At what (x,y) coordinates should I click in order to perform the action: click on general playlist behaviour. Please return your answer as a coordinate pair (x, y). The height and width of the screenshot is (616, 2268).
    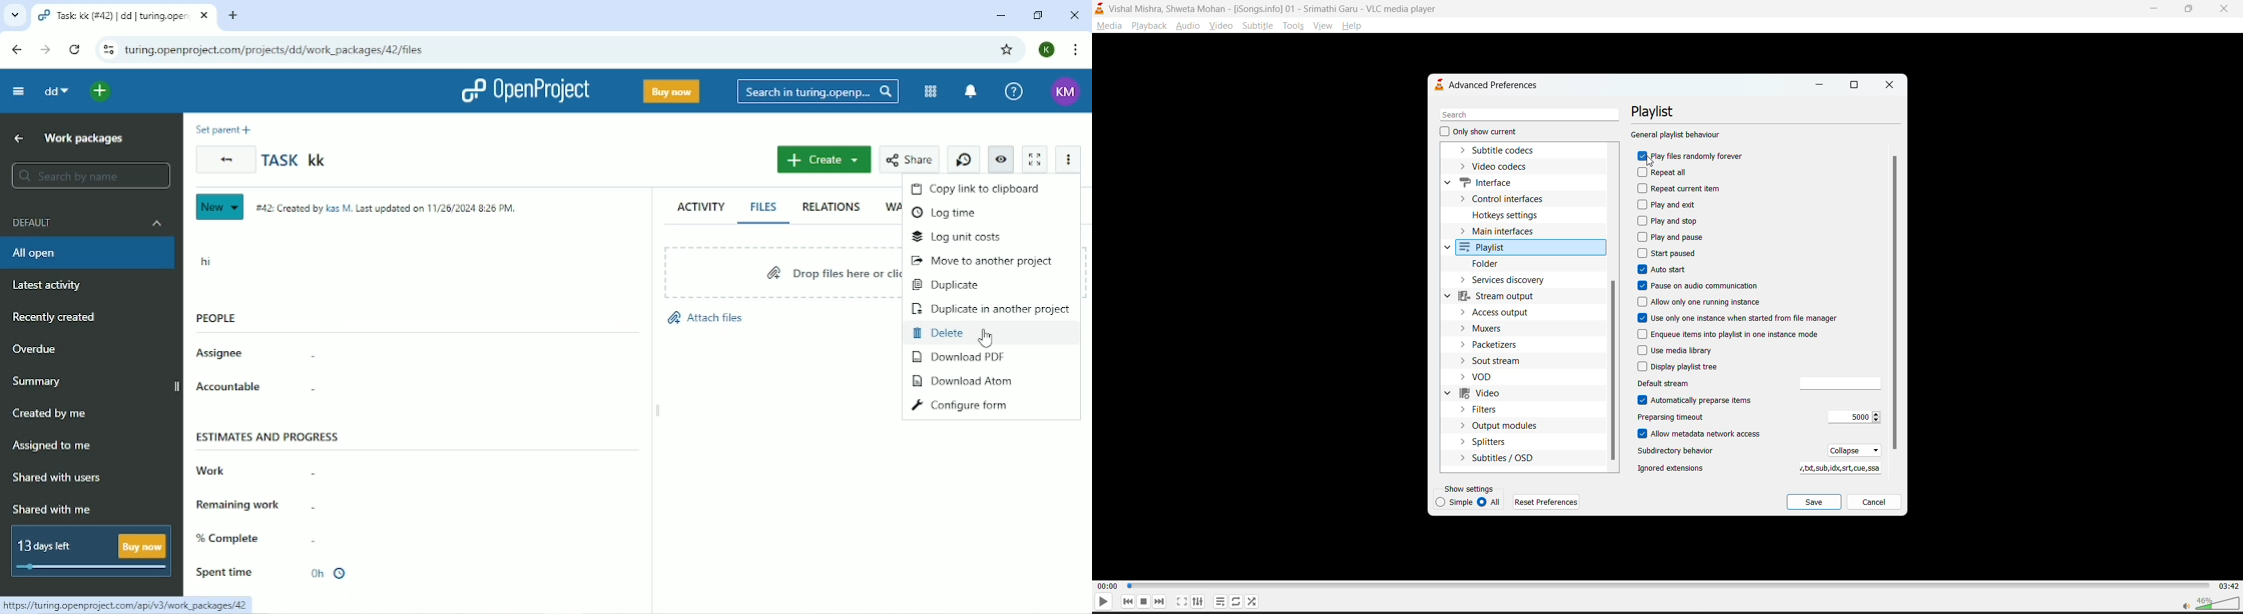
    Looking at the image, I should click on (1679, 134).